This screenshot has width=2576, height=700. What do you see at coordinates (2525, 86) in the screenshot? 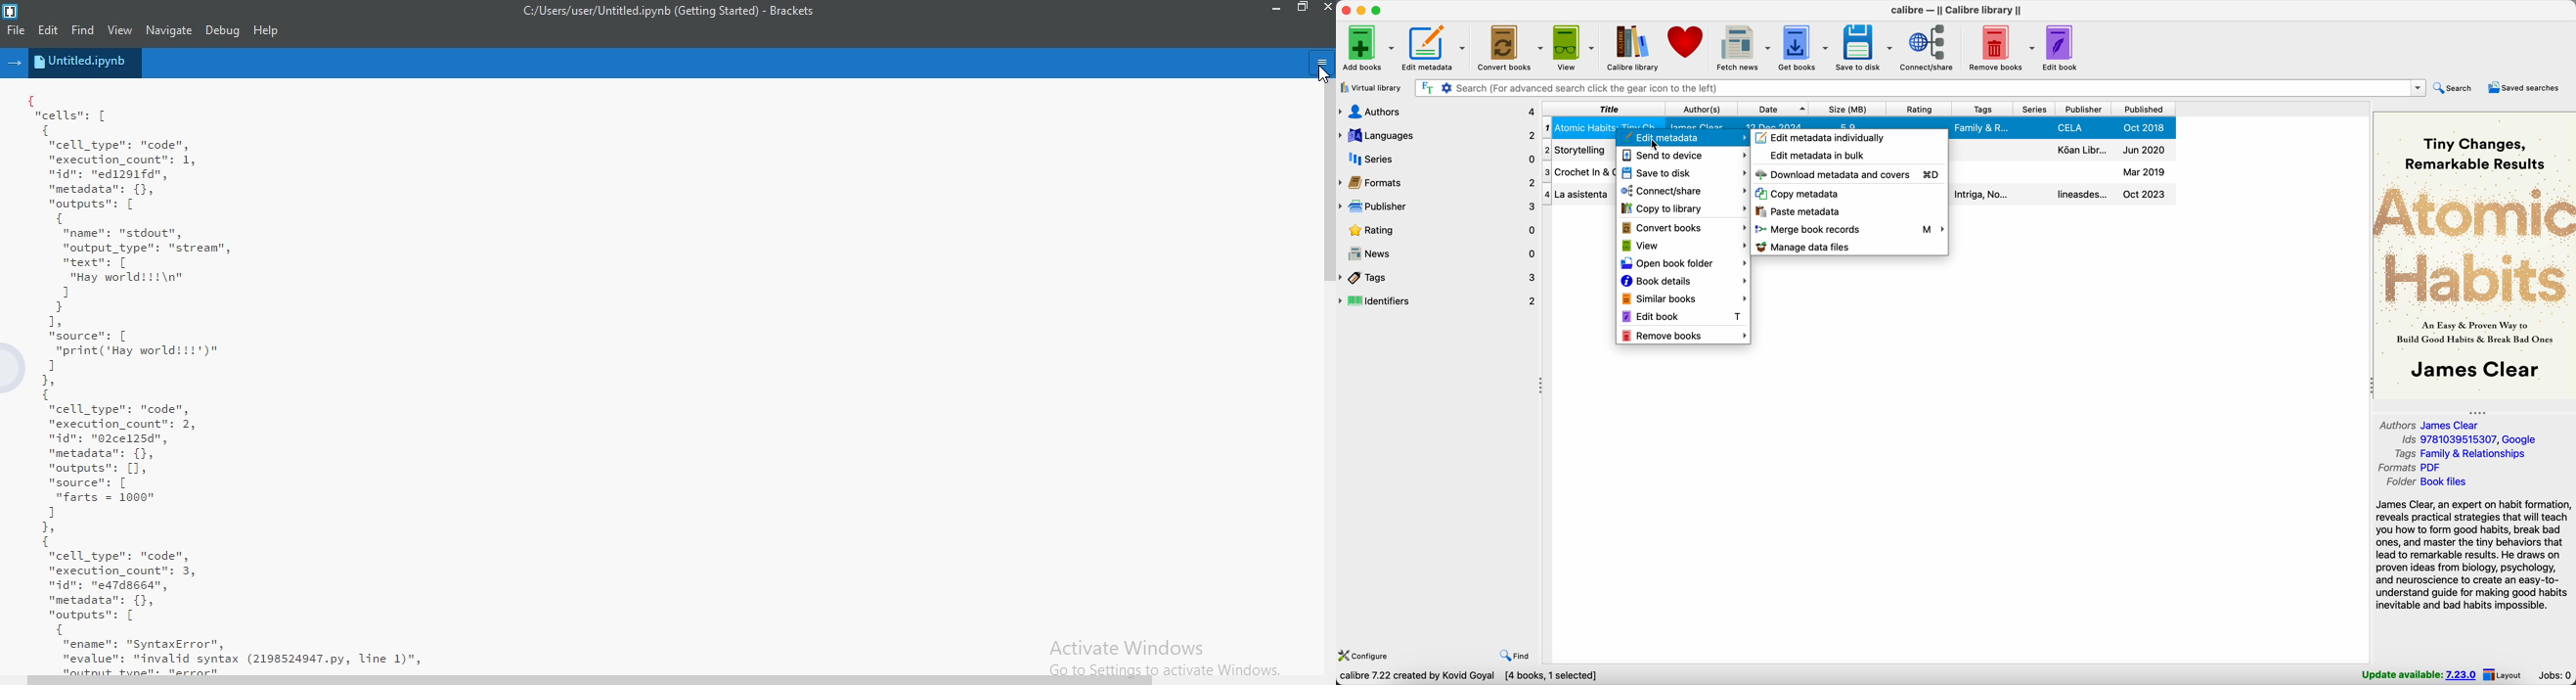
I see `saved searches` at bounding box center [2525, 86].